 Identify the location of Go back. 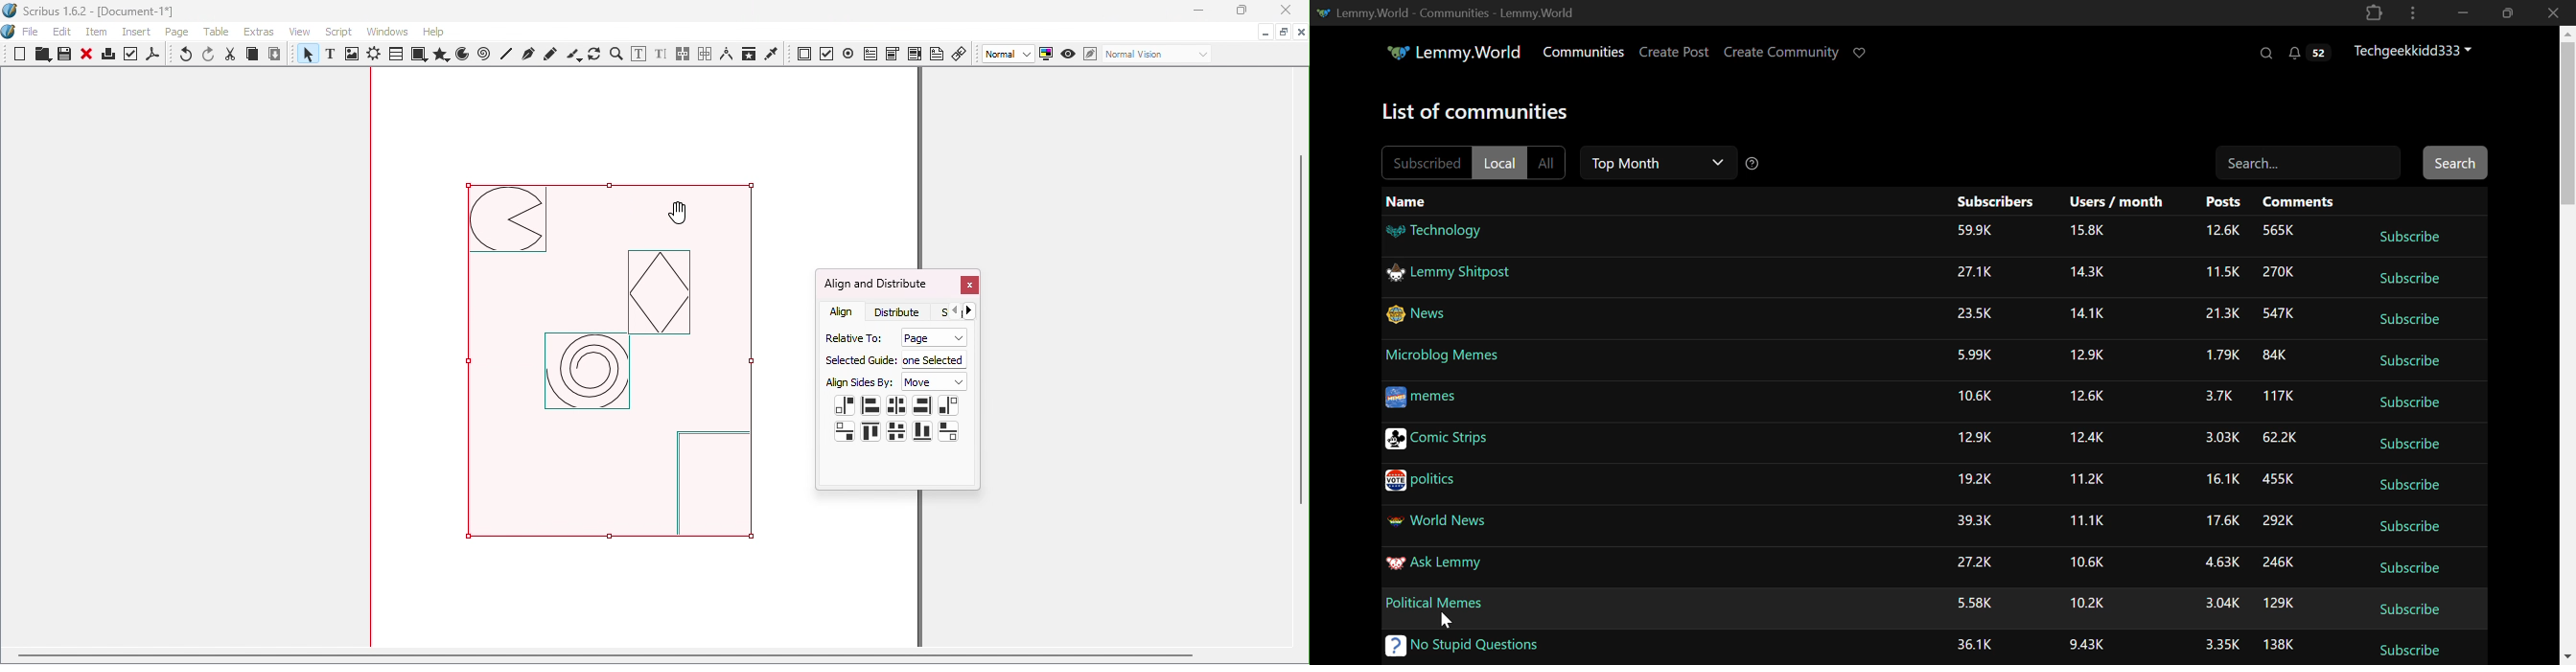
(955, 311).